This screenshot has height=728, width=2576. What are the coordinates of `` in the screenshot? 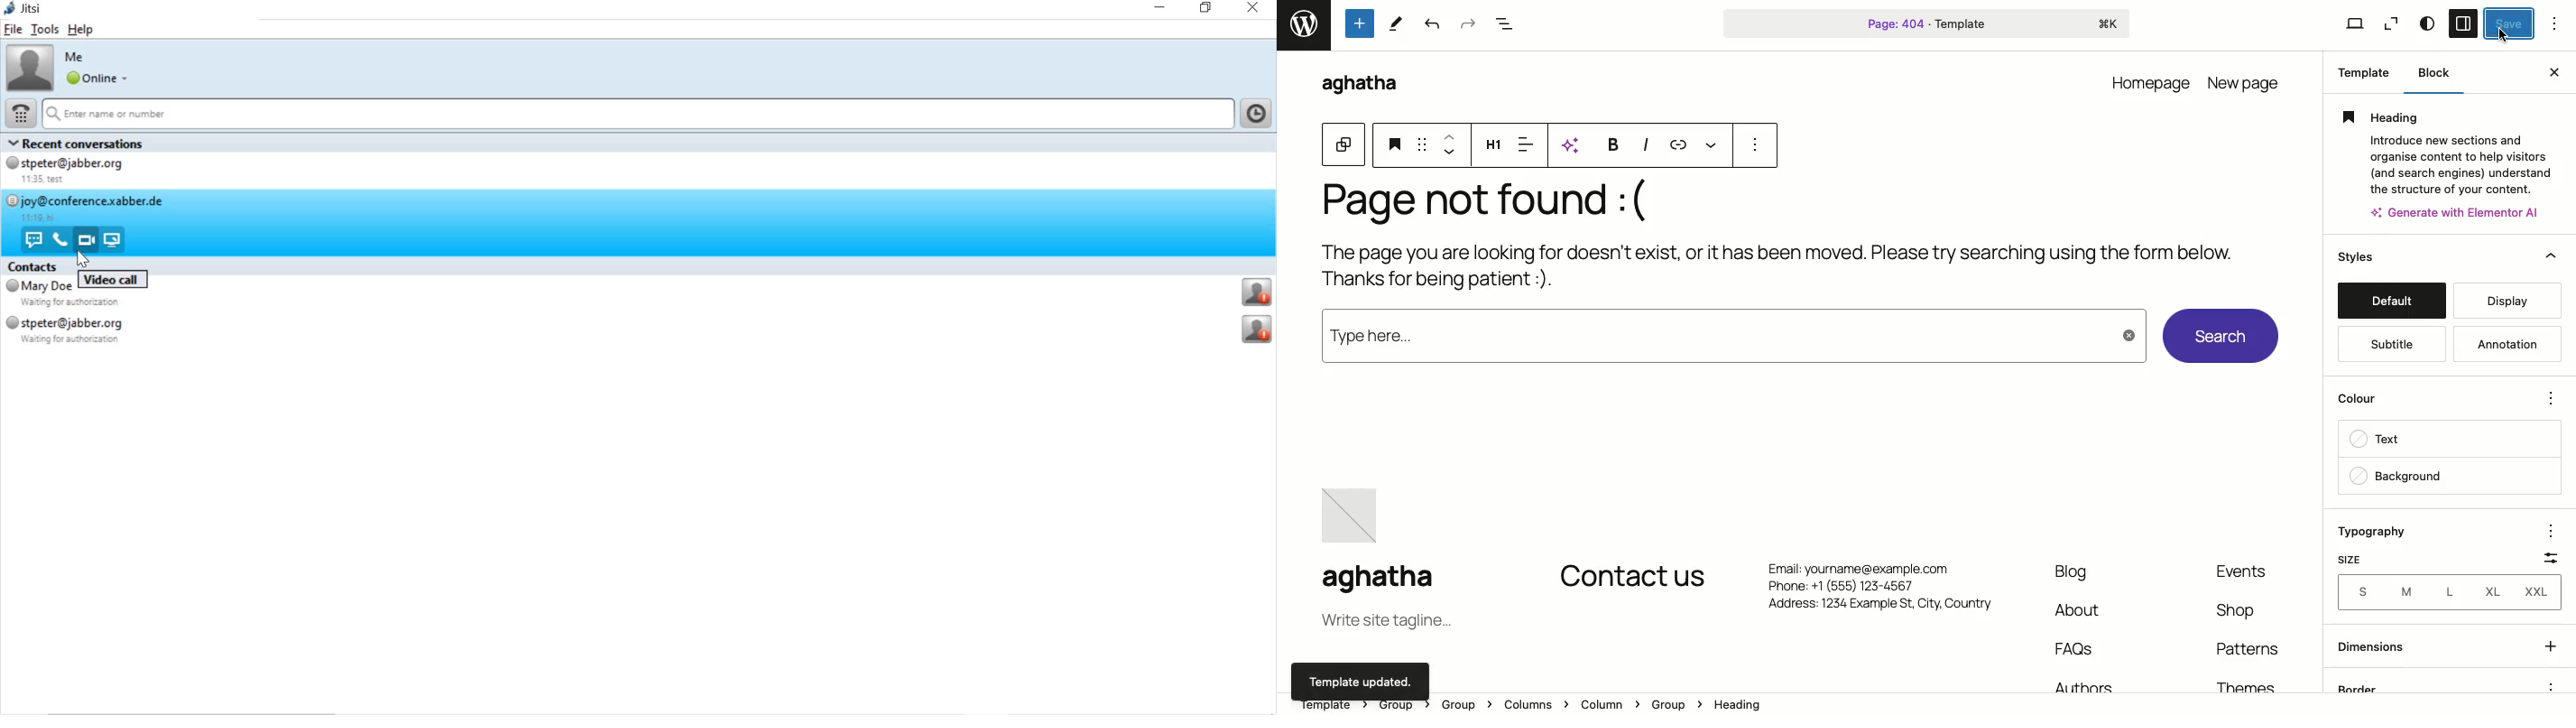 It's located at (1773, 268).